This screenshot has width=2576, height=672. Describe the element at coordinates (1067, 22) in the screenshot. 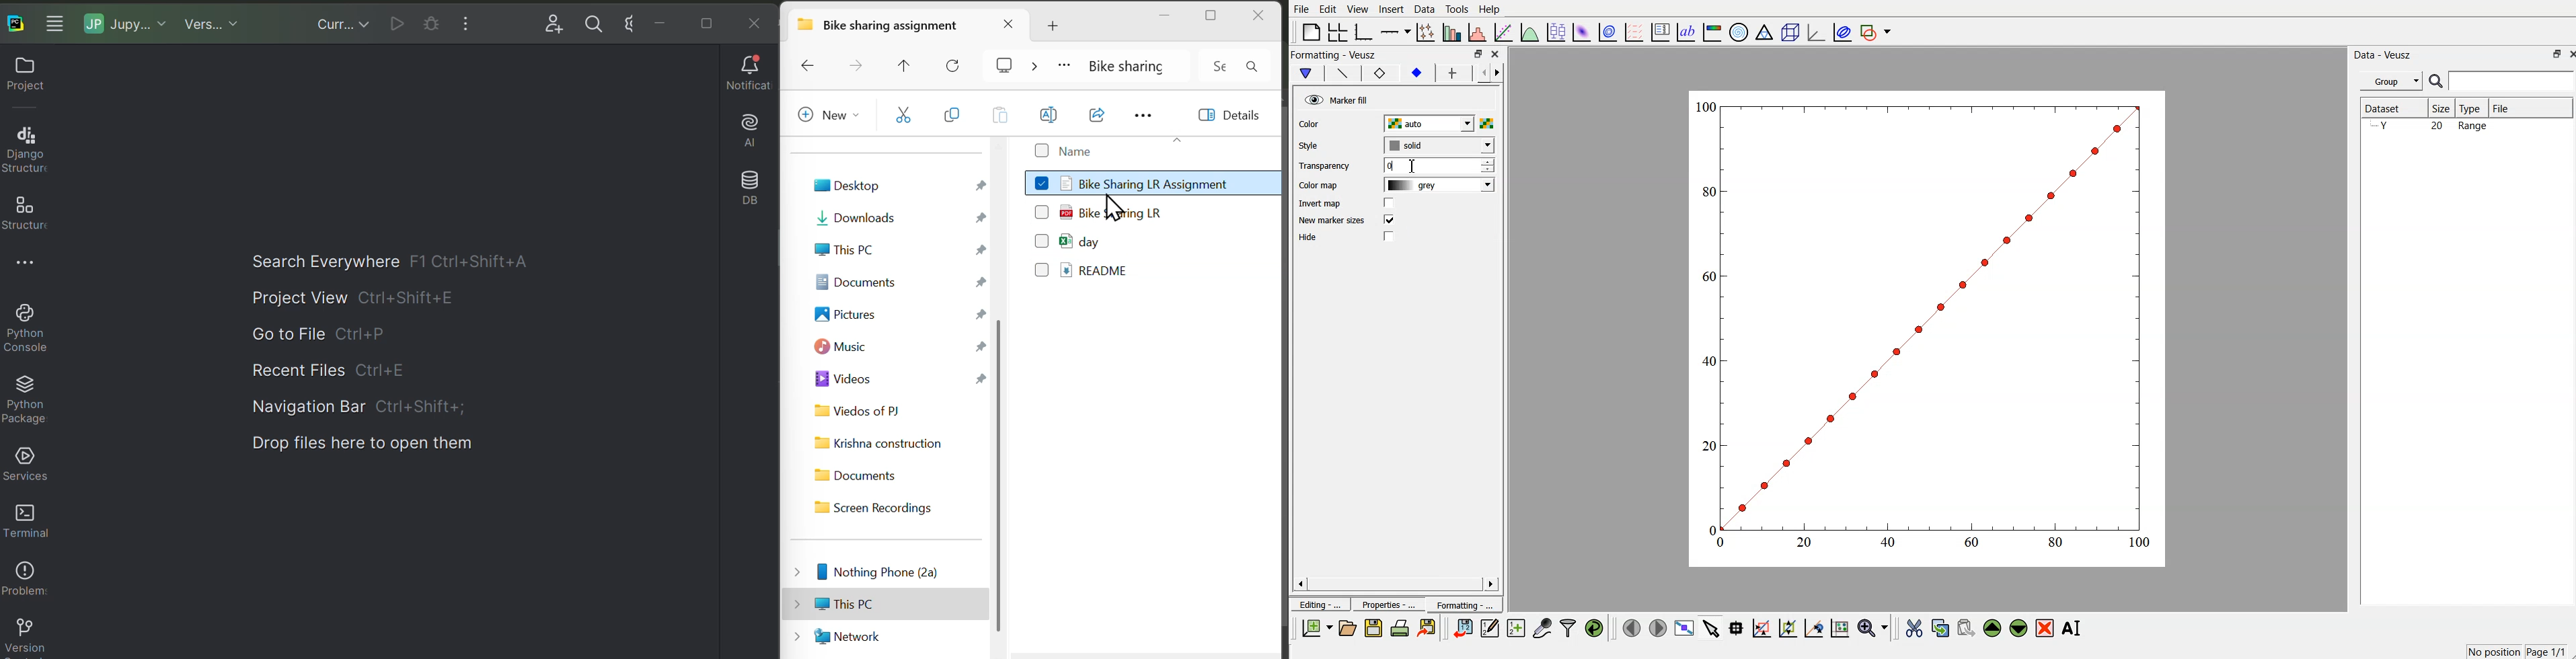

I see `Add` at that location.